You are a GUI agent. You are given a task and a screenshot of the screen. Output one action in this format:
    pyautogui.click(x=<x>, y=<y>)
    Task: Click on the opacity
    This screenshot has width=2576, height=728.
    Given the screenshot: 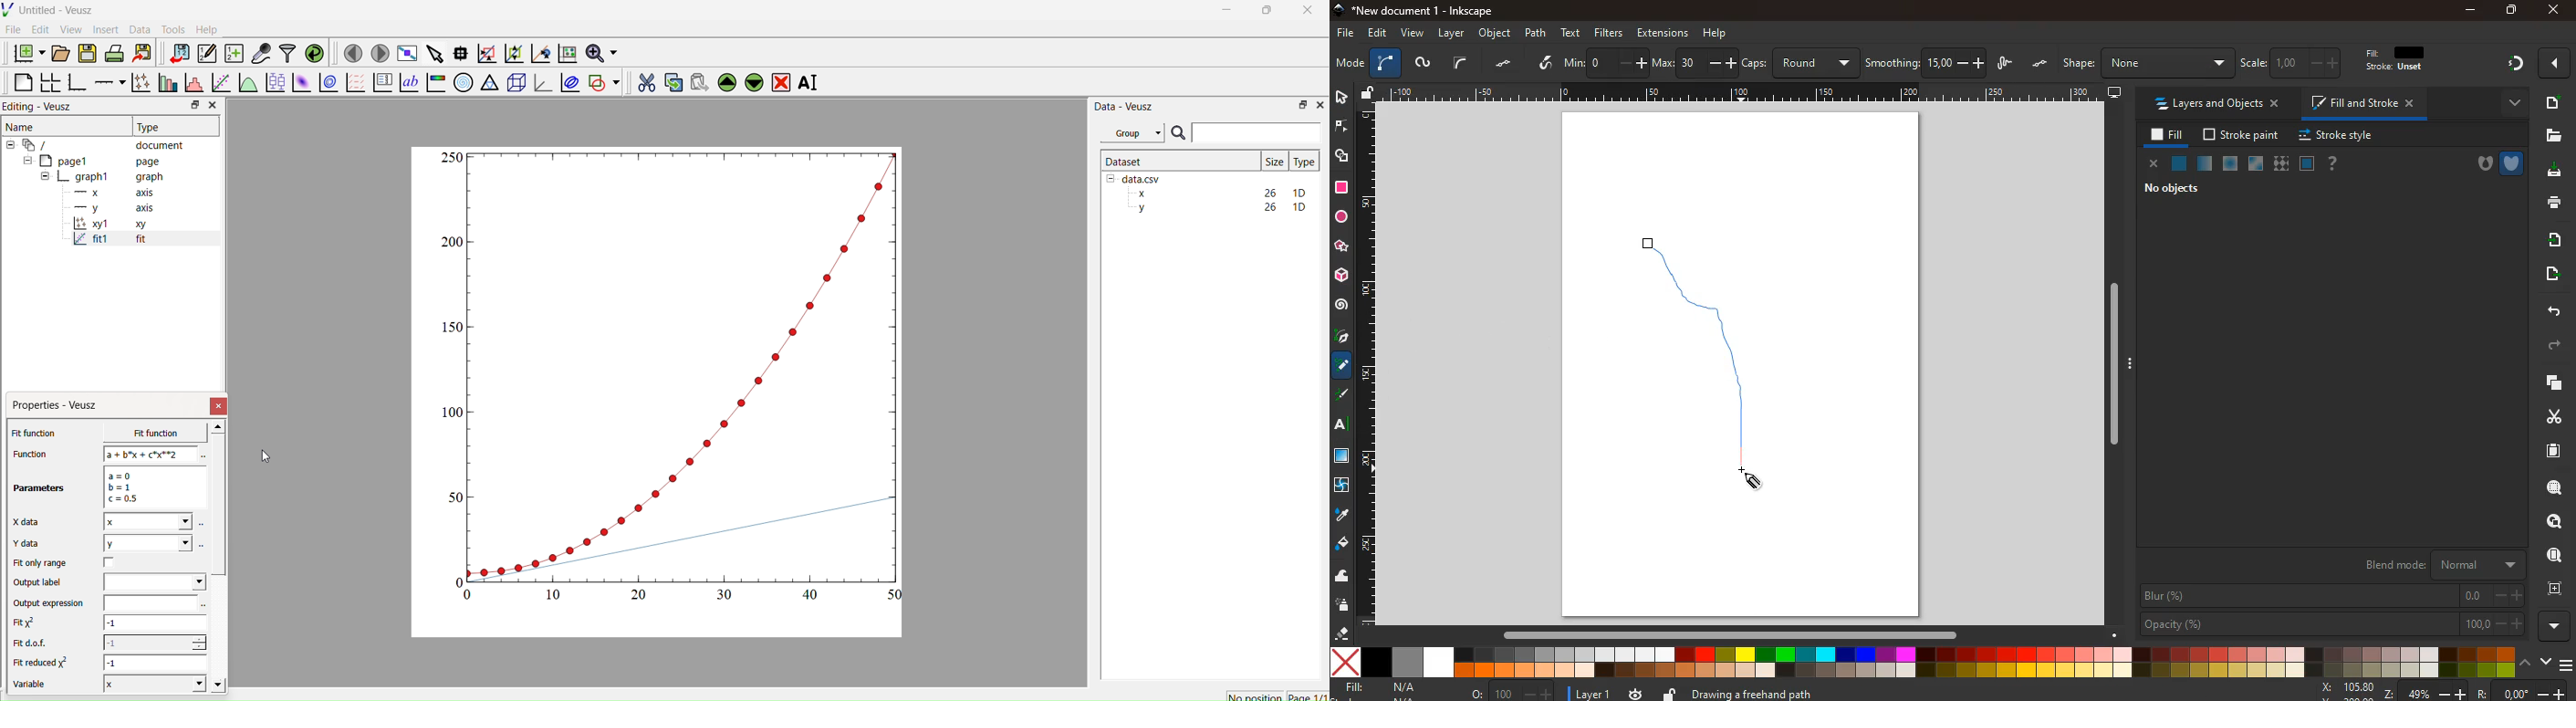 What is the action you would take?
    pyautogui.click(x=2332, y=624)
    